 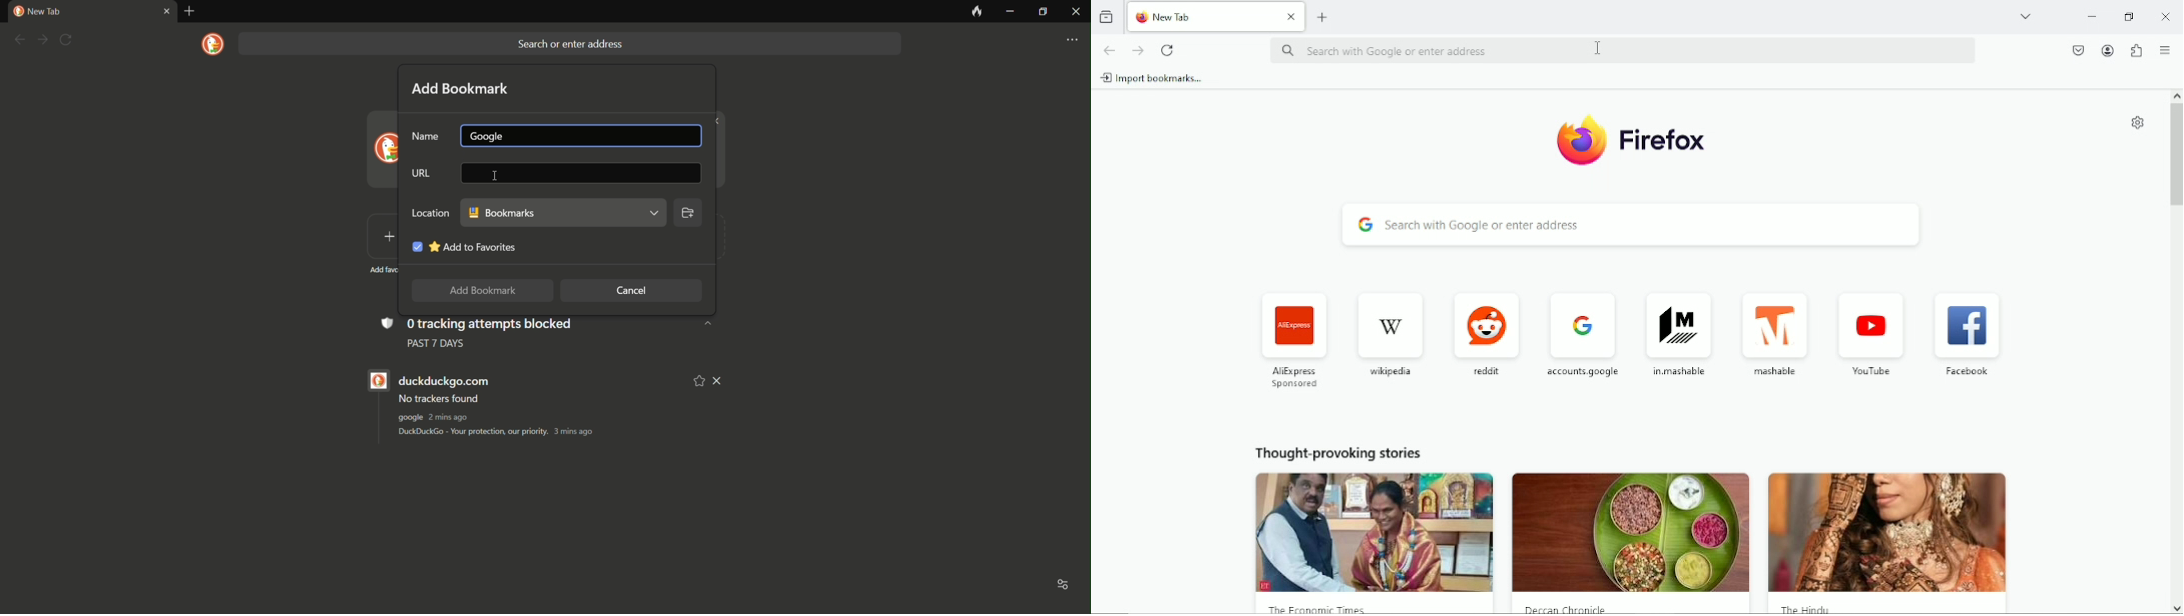 What do you see at coordinates (1776, 327) in the screenshot?
I see `mashable` at bounding box center [1776, 327].